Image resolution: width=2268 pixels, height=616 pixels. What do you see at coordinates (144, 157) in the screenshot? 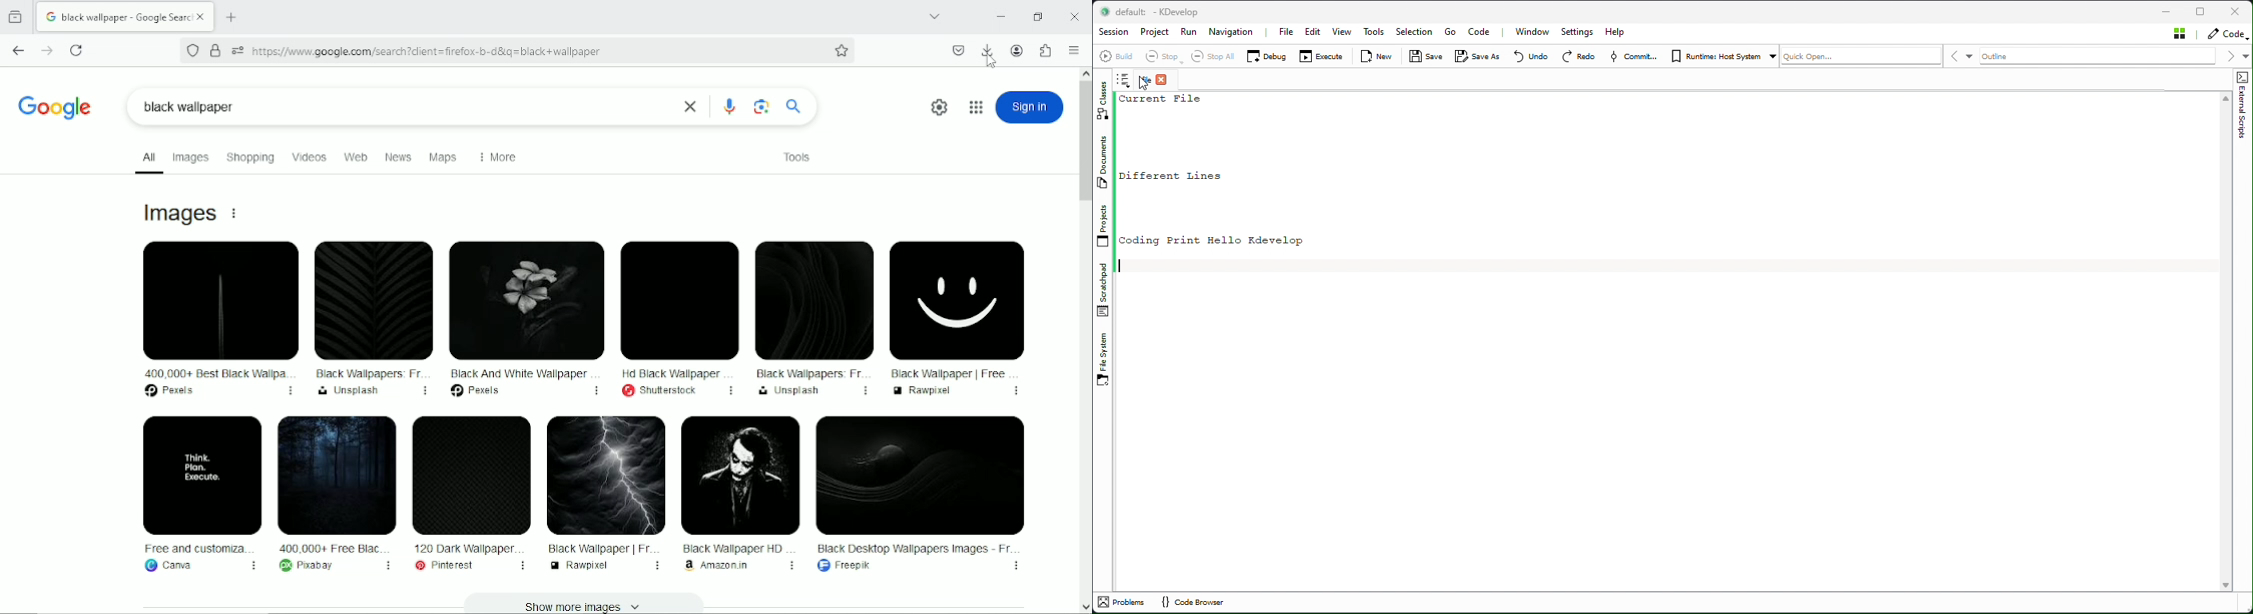
I see `All` at bounding box center [144, 157].